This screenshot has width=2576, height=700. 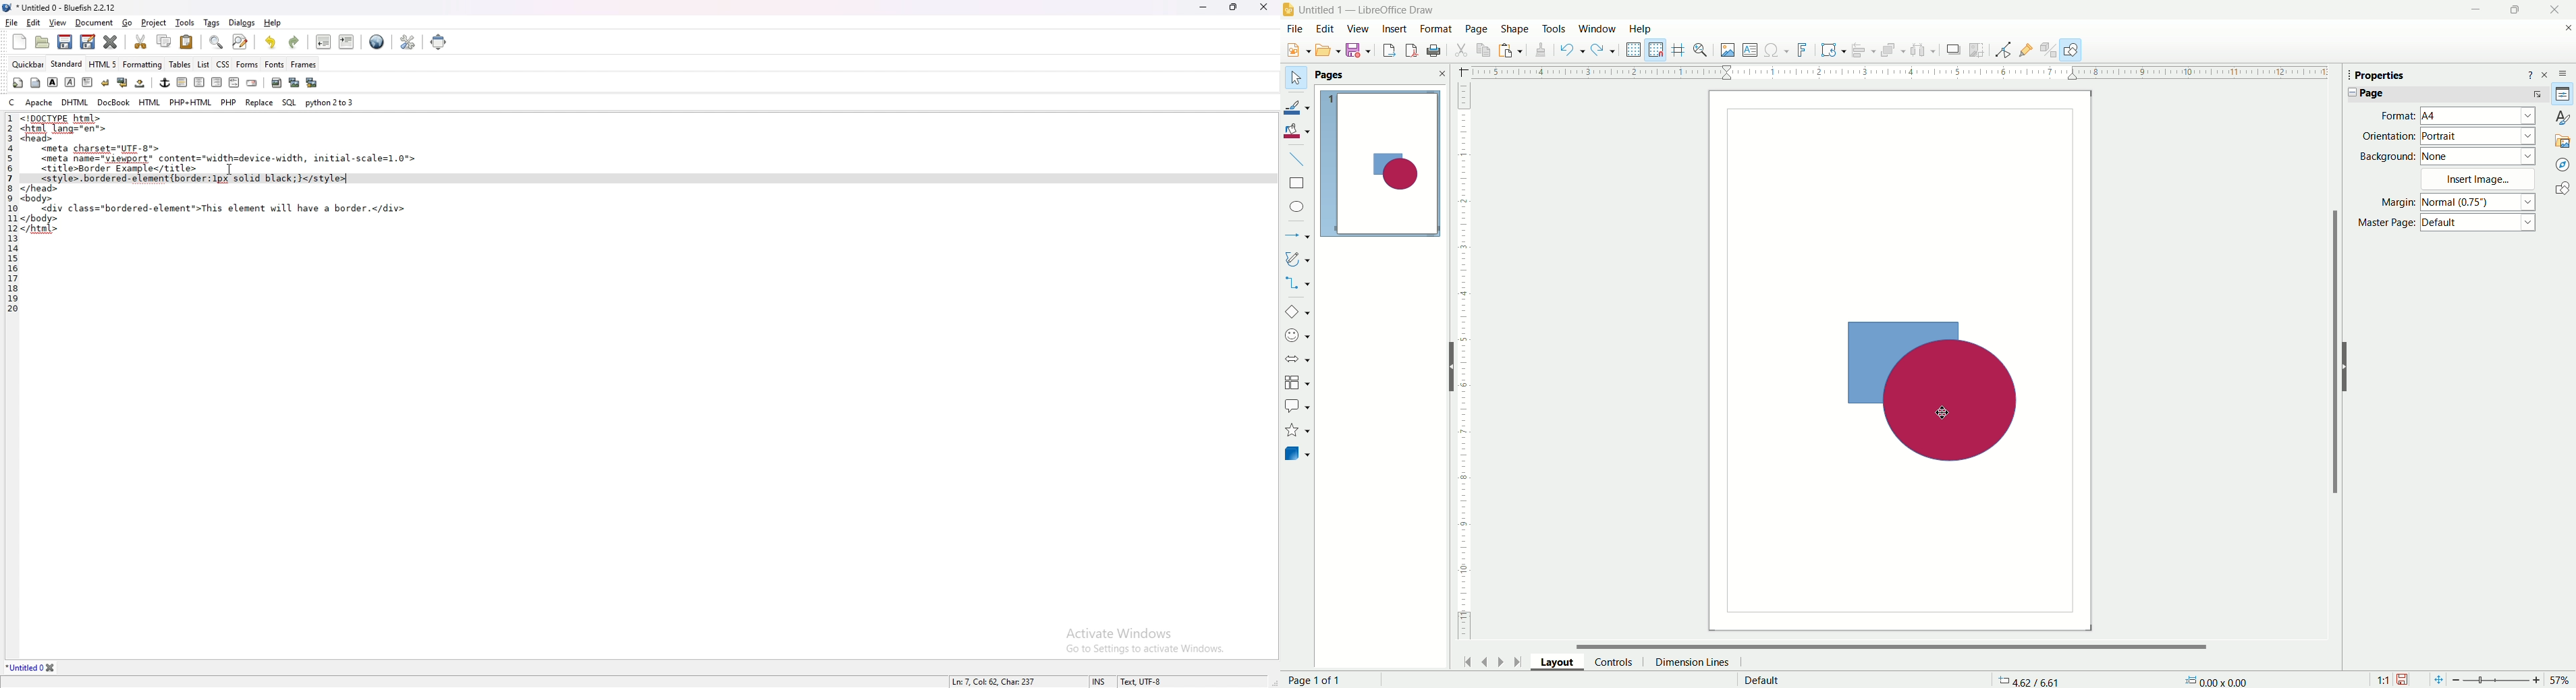 I want to click on python 2 to 3, so click(x=331, y=101).